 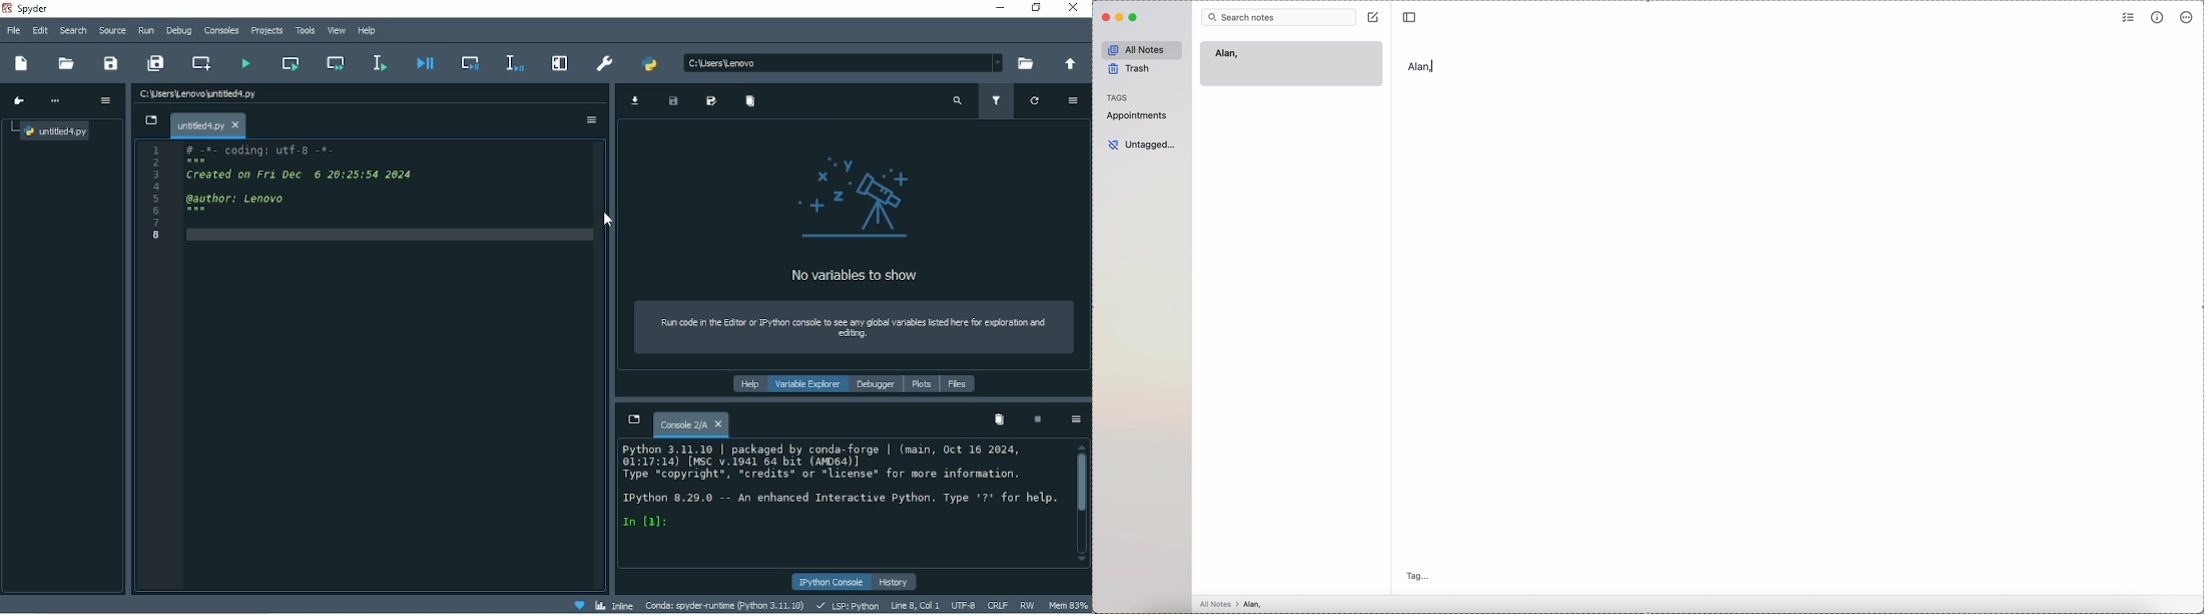 What do you see at coordinates (1420, 577) in the screenshot?
I see `tag` at bounding box center [1420, 577].